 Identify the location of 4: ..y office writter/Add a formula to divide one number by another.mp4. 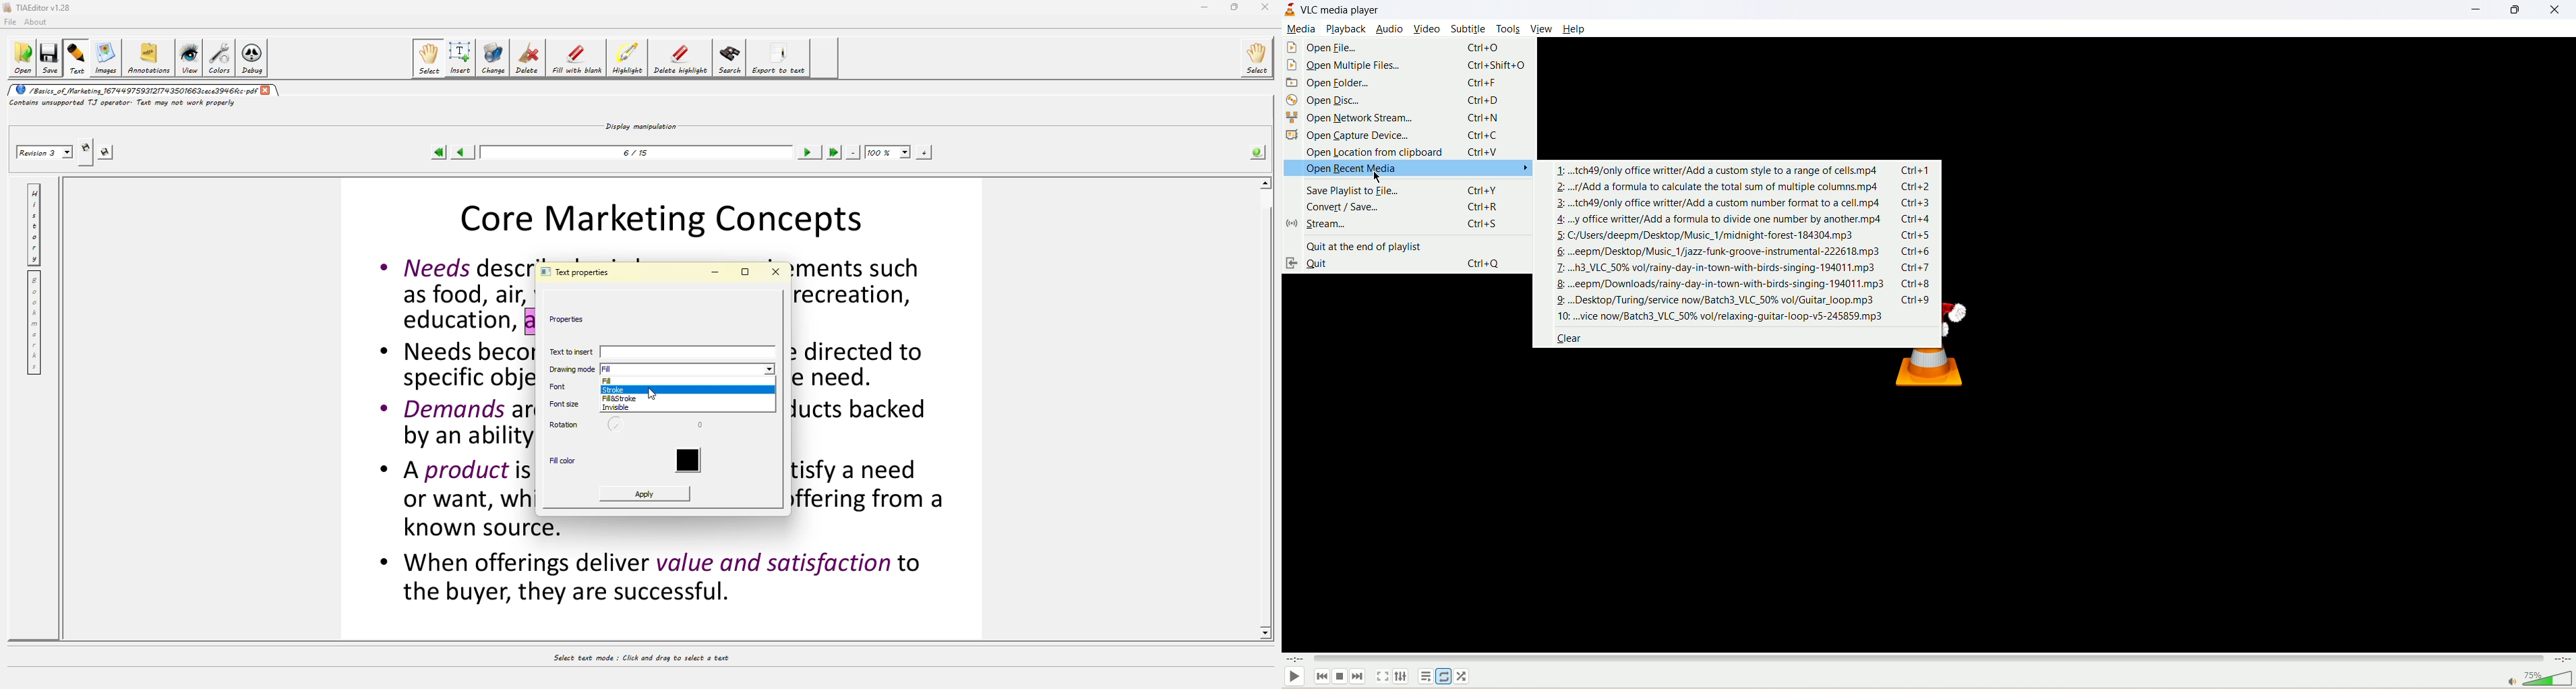
(1721, 220).